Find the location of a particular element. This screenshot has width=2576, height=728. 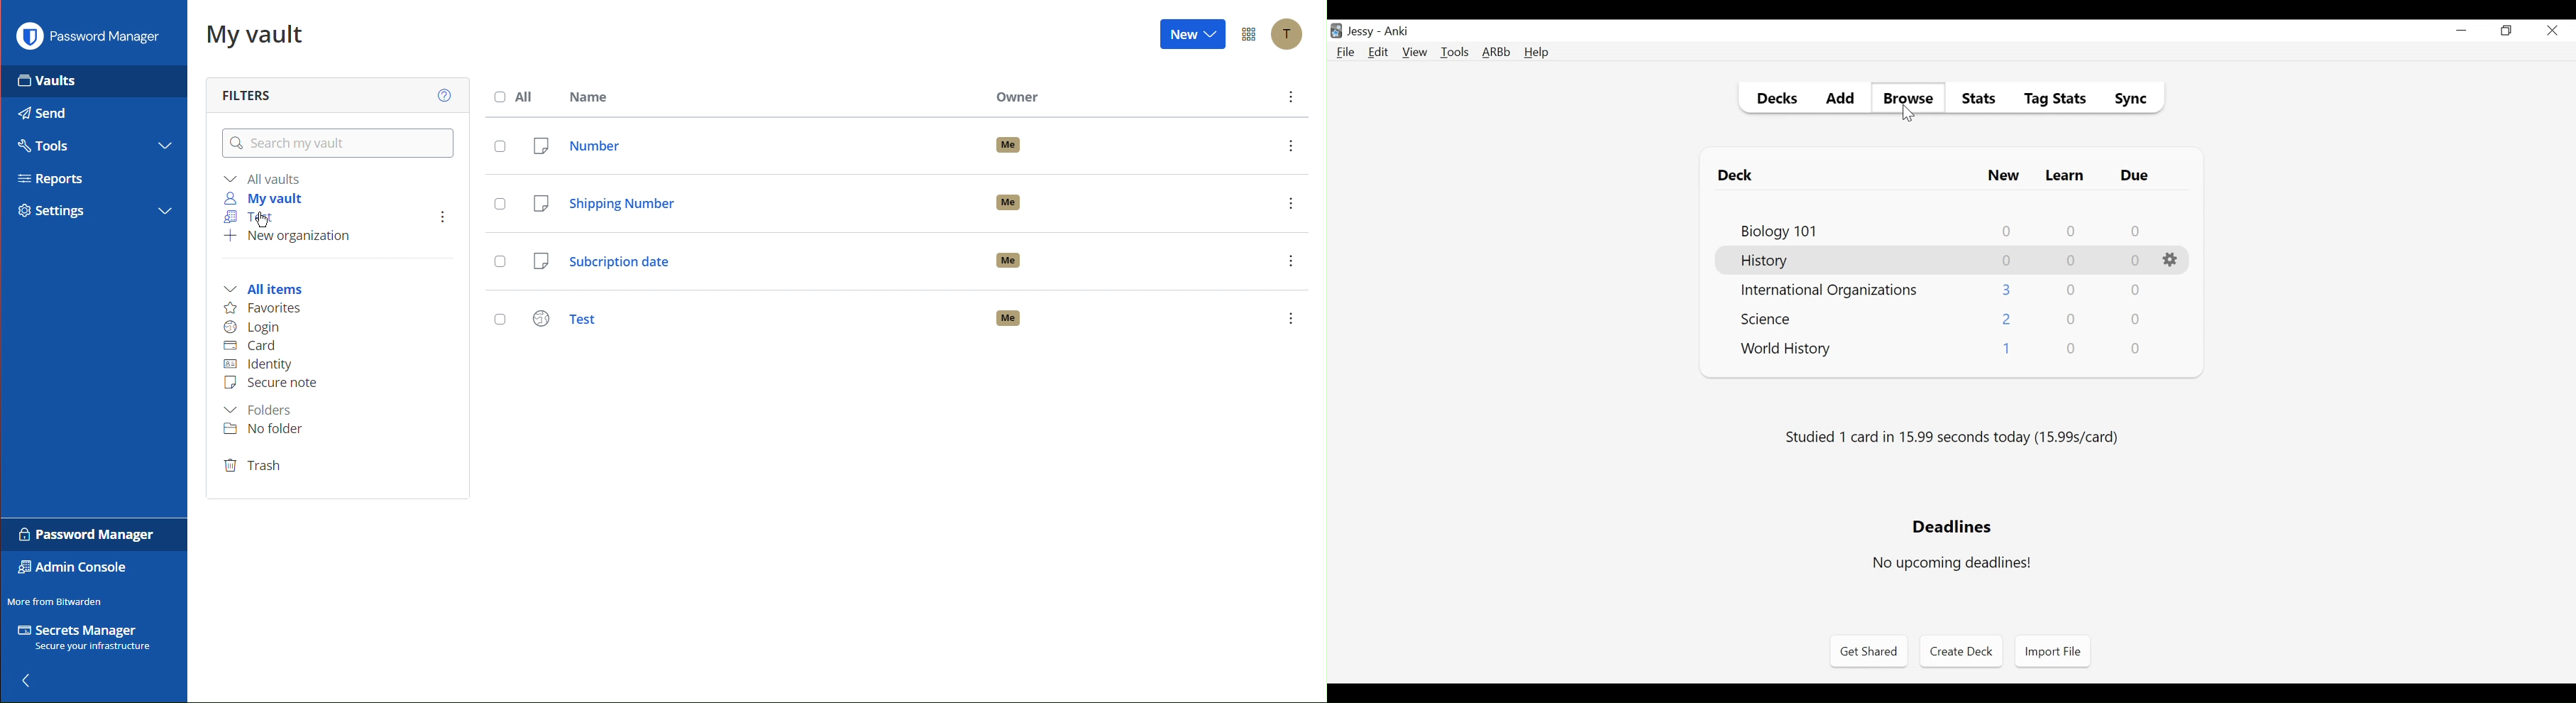

Back is located at coordinates (33, 677).